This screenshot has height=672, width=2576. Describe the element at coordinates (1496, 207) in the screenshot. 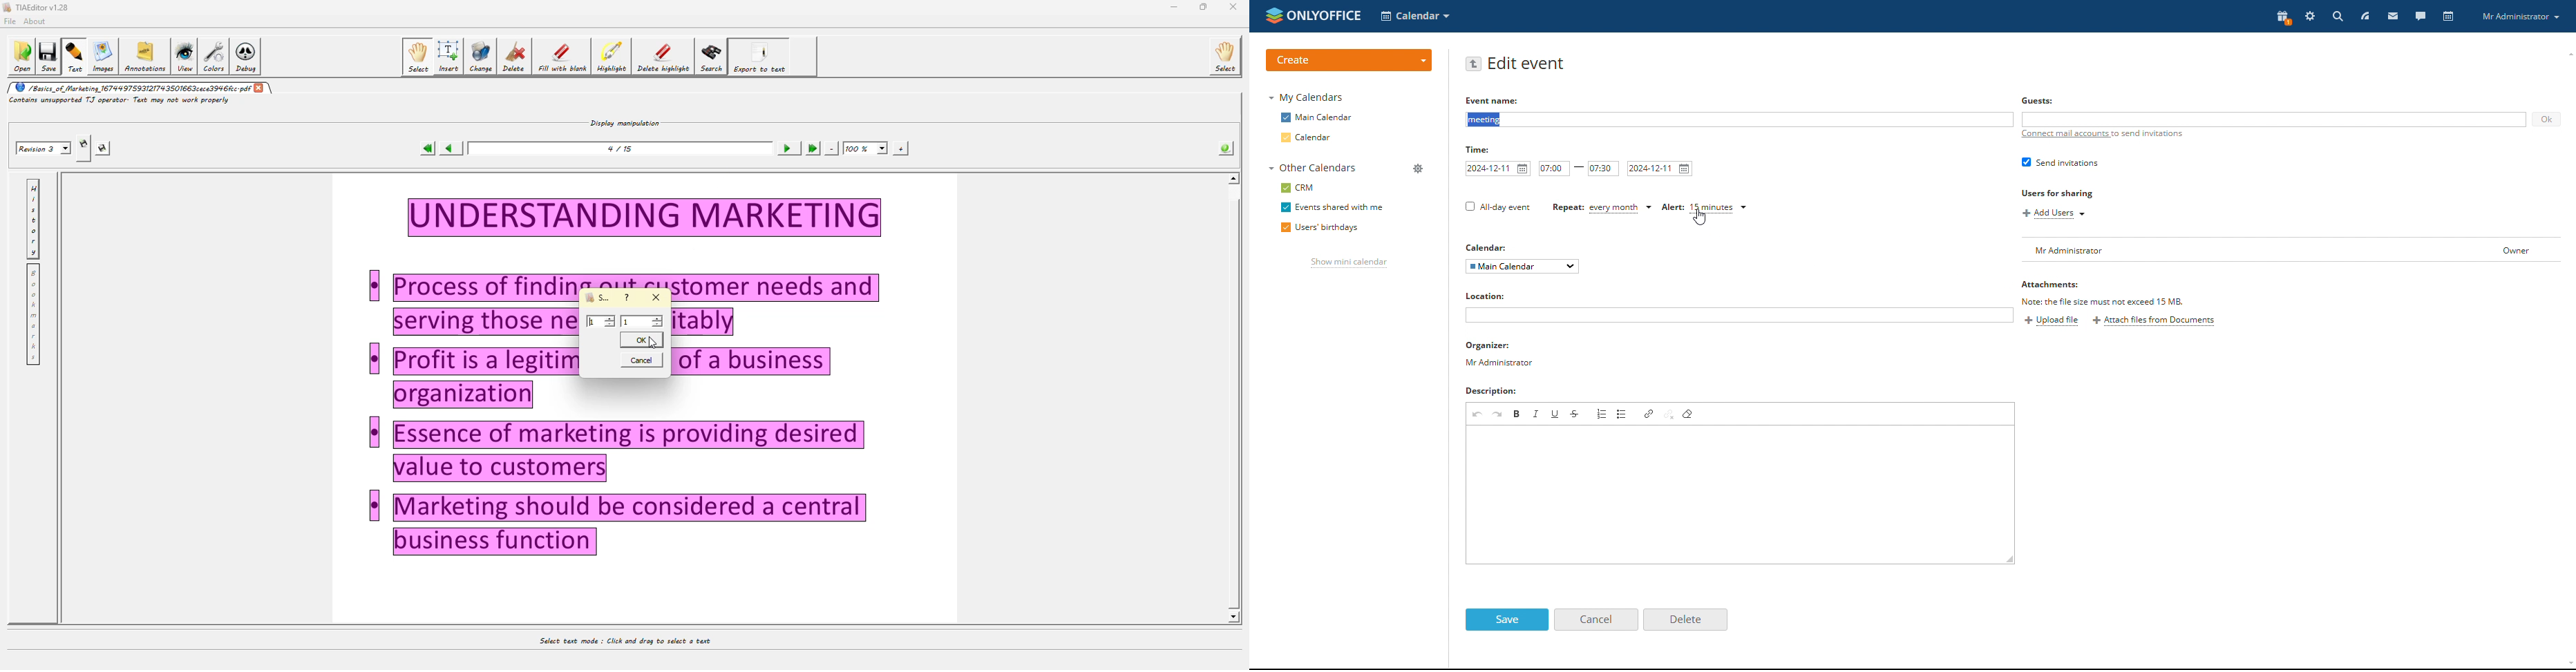

I see `all-day event checkbox` at that location.